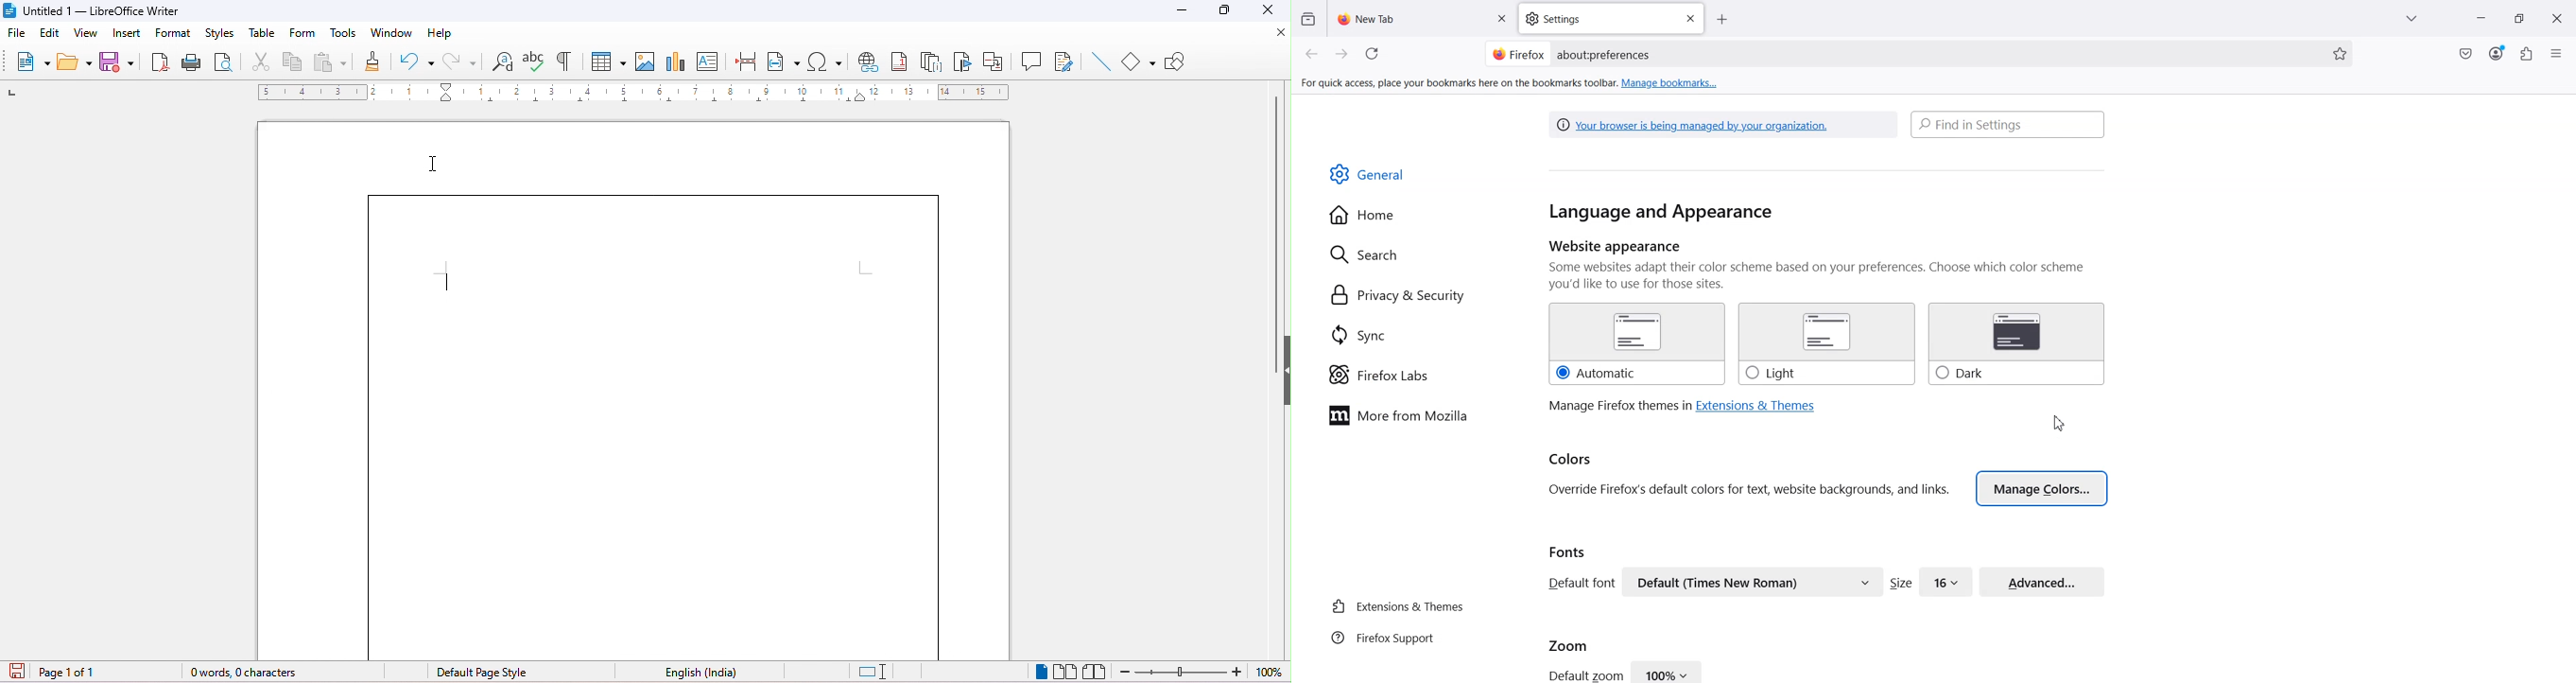  I want to click on Minimize, so click(2480, 19).